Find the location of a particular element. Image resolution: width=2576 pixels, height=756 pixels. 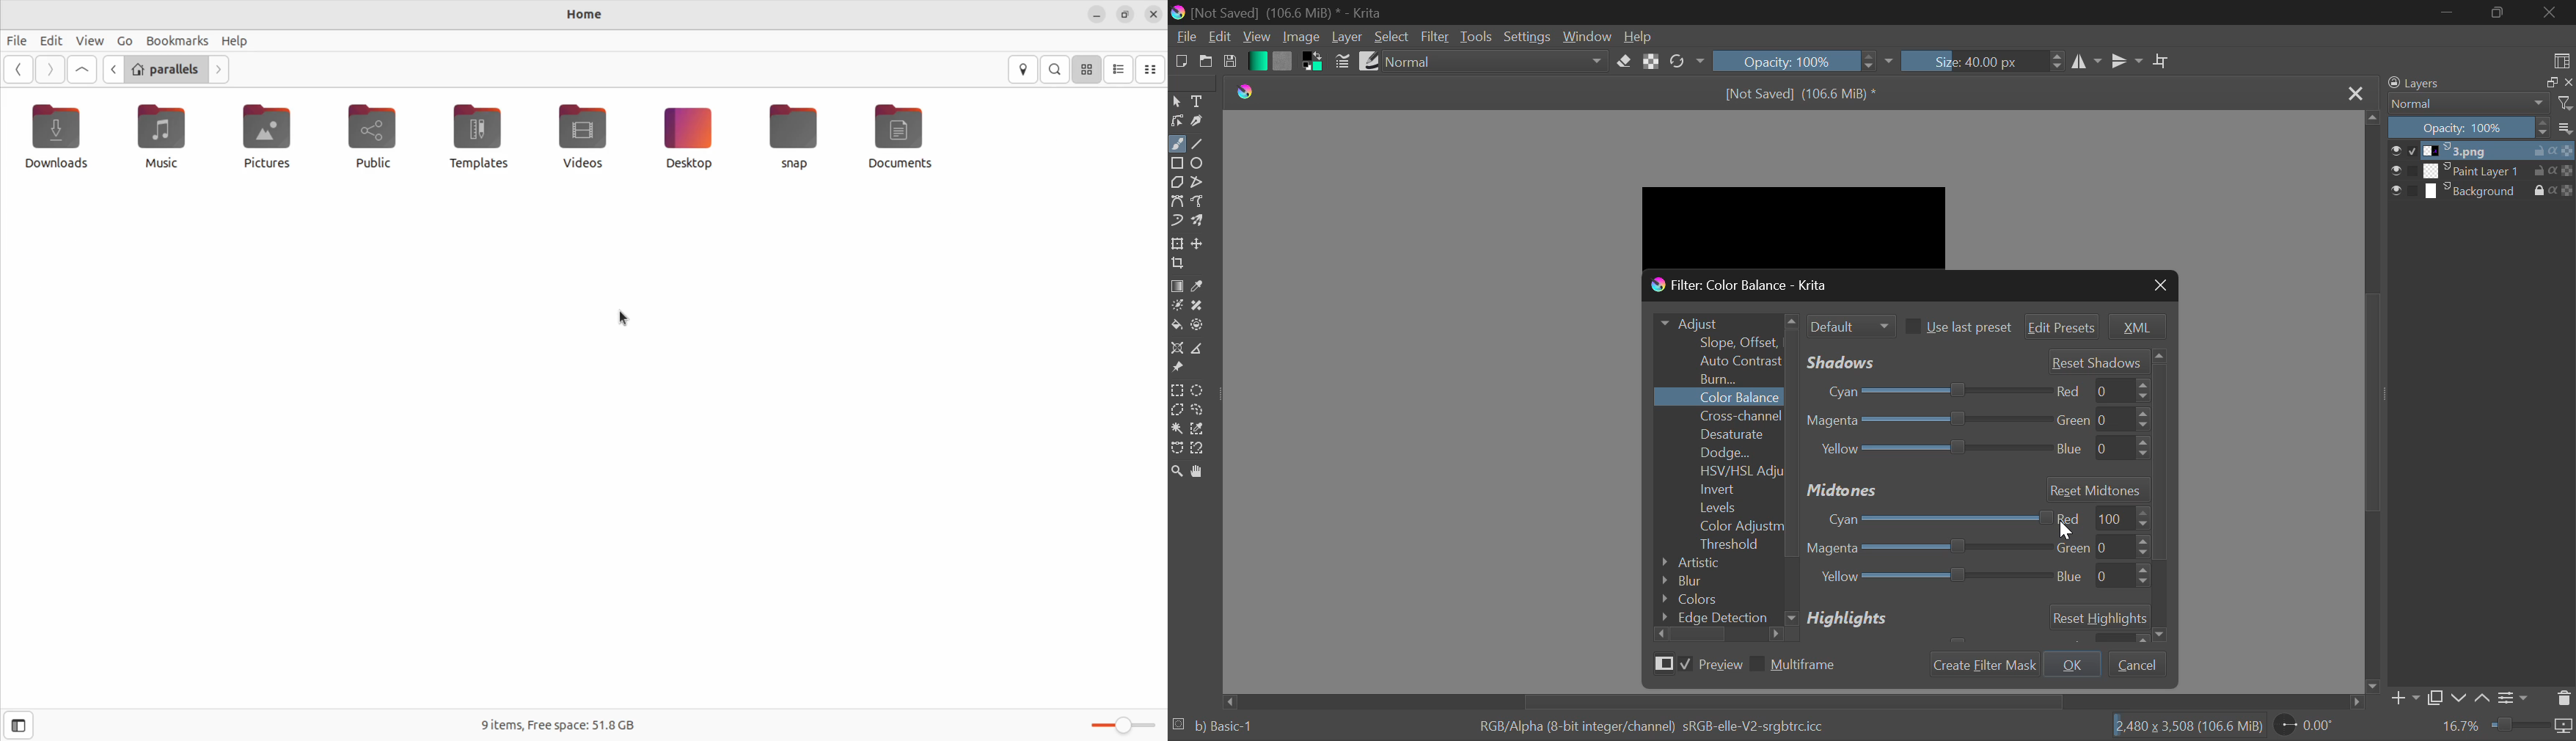

Image is located at coordinates (1298, 37).